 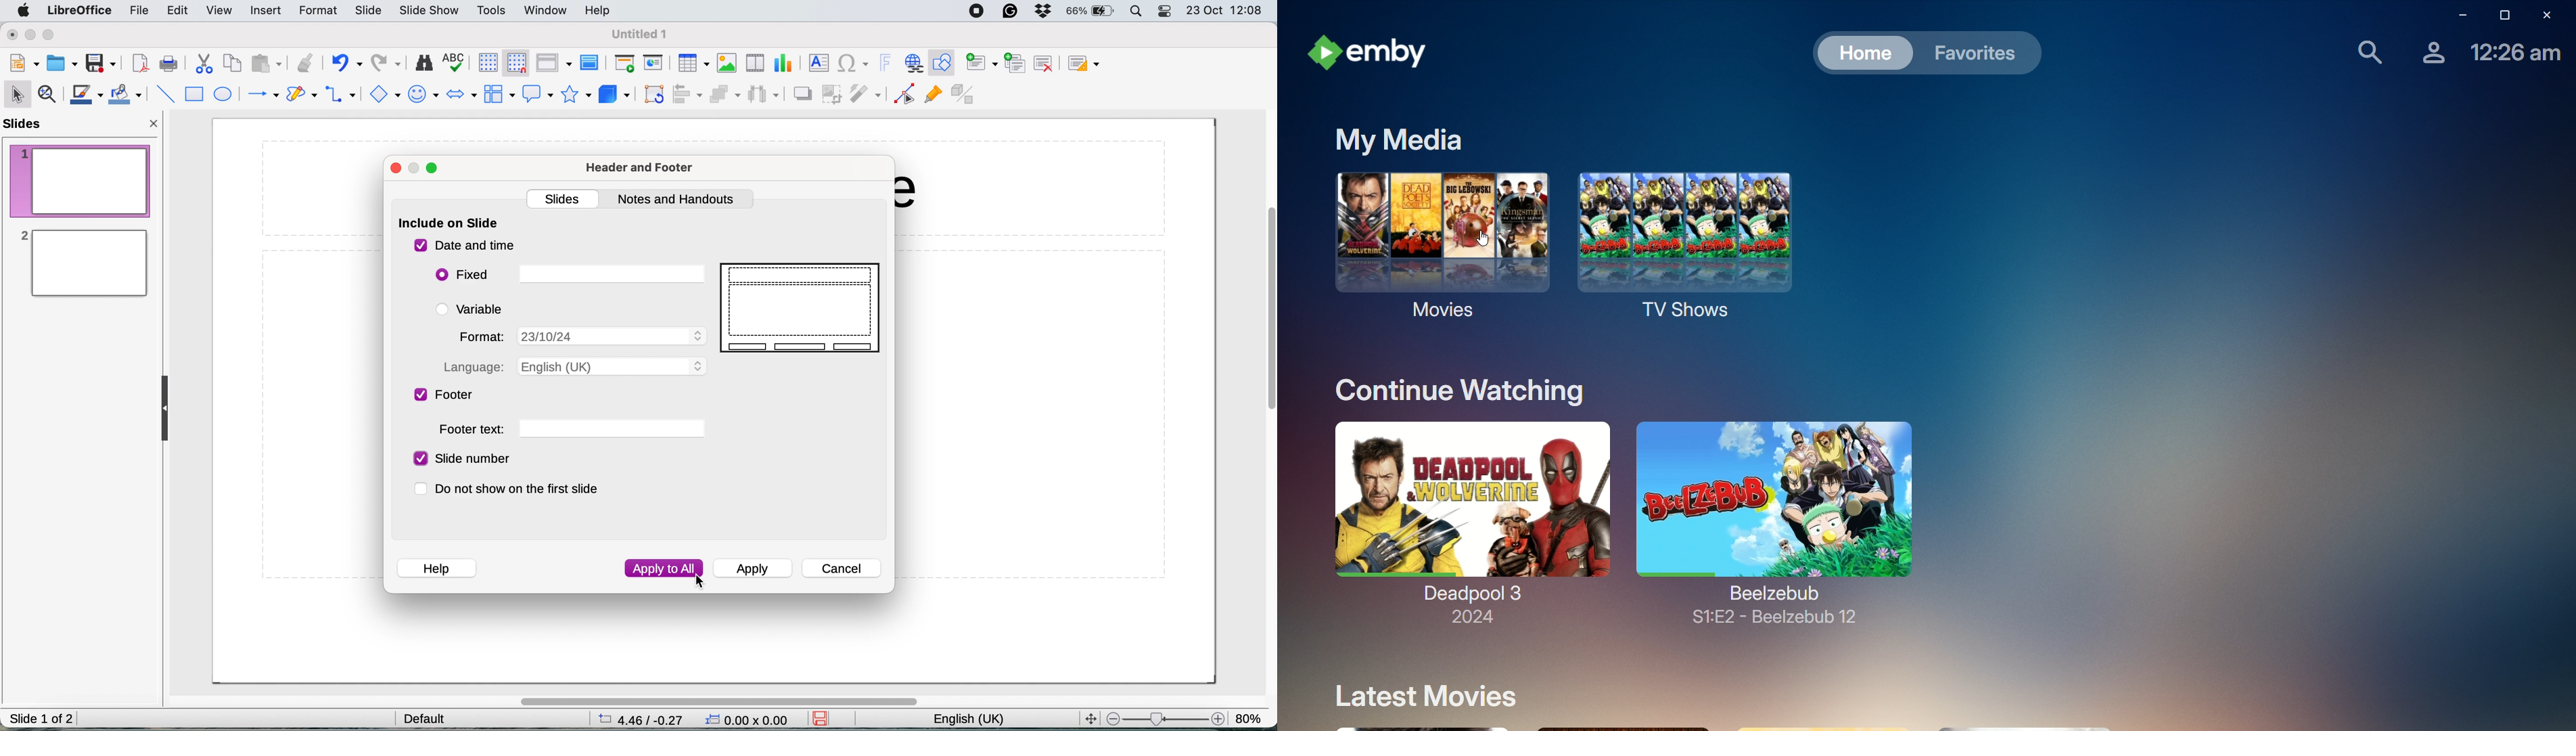 What do you see at coordinates (534, 93) in the screenshot?
I see `callout shapes` at bounding box center [534, 93].